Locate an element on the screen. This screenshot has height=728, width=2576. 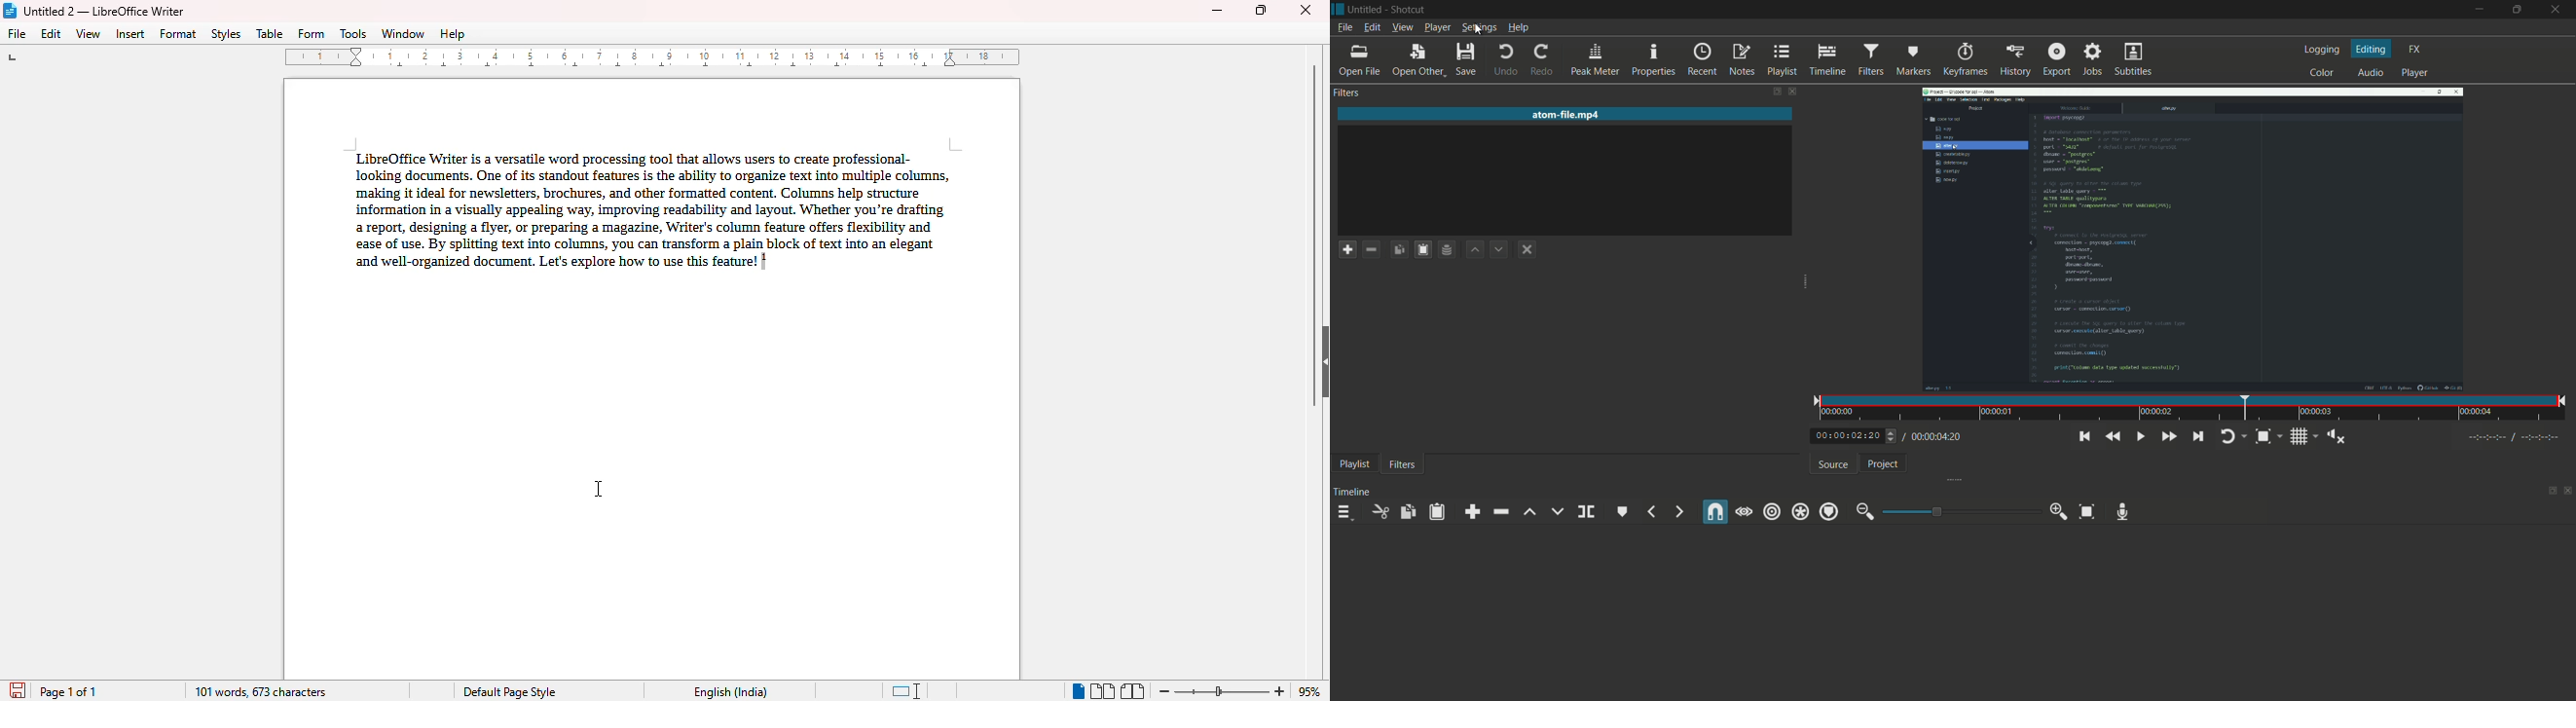
subtitles is located at coordinates (2133, 59).